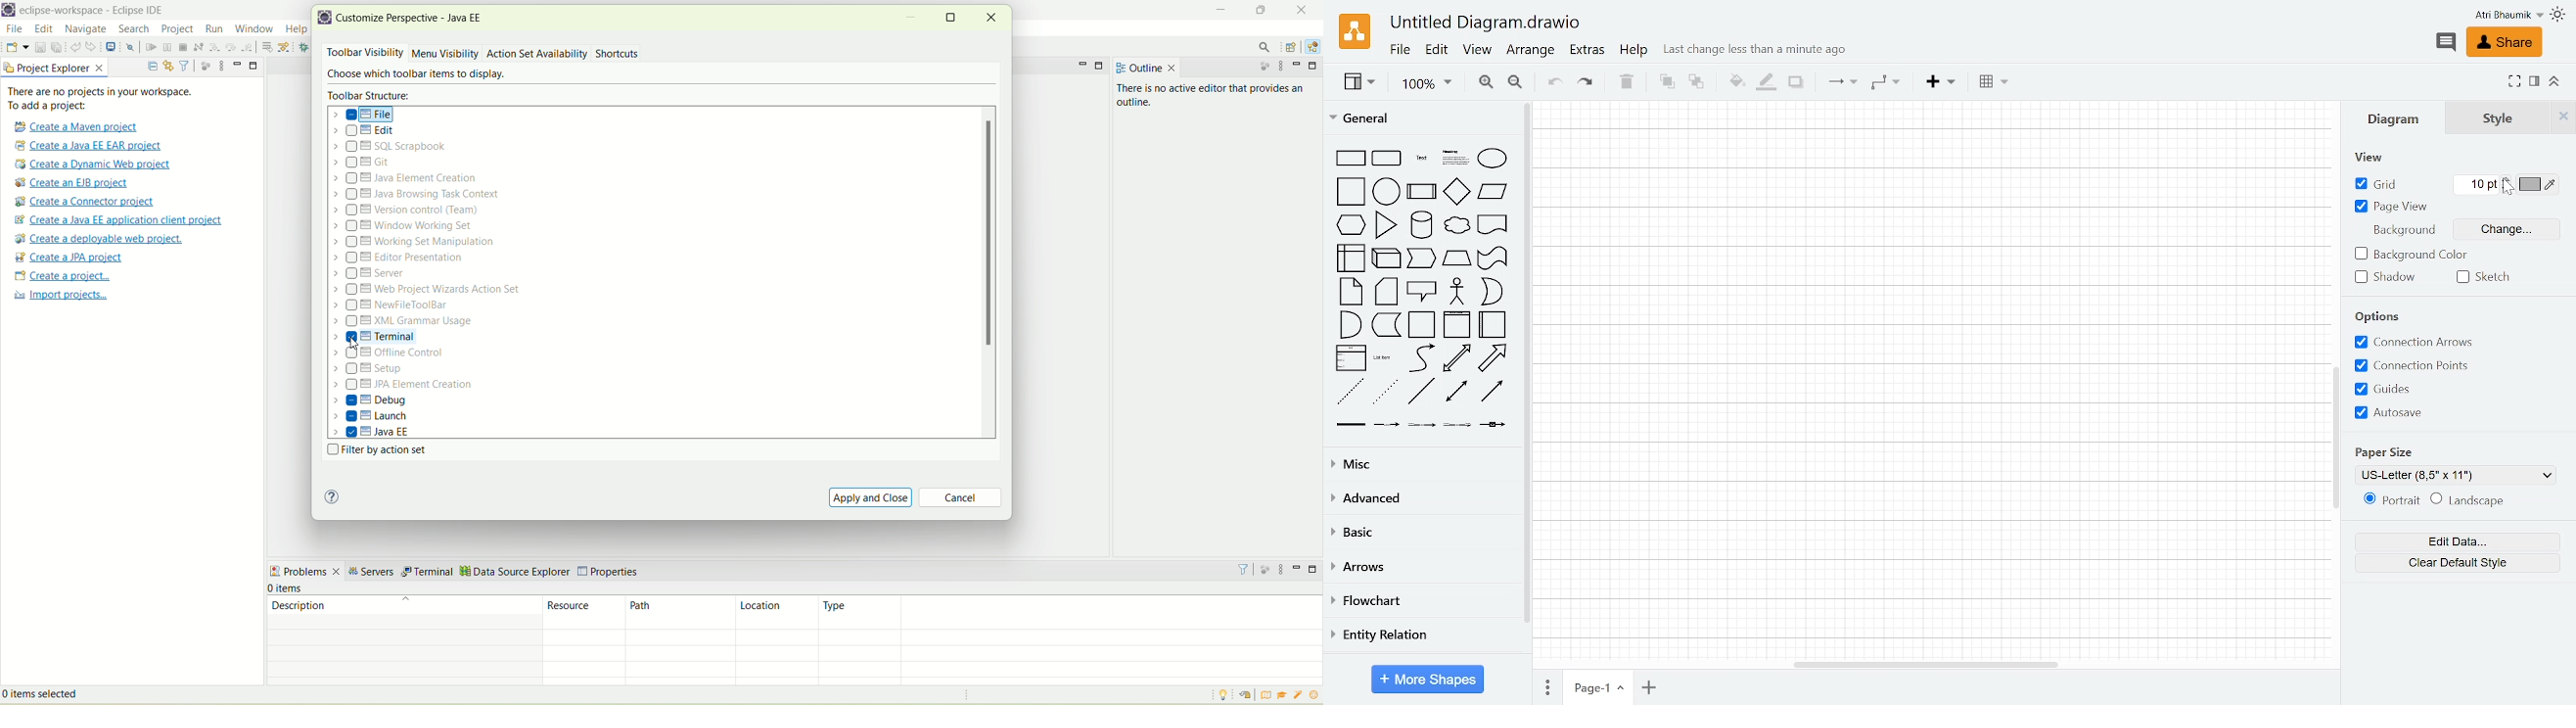  I want to click on View, so click(1479, 50).